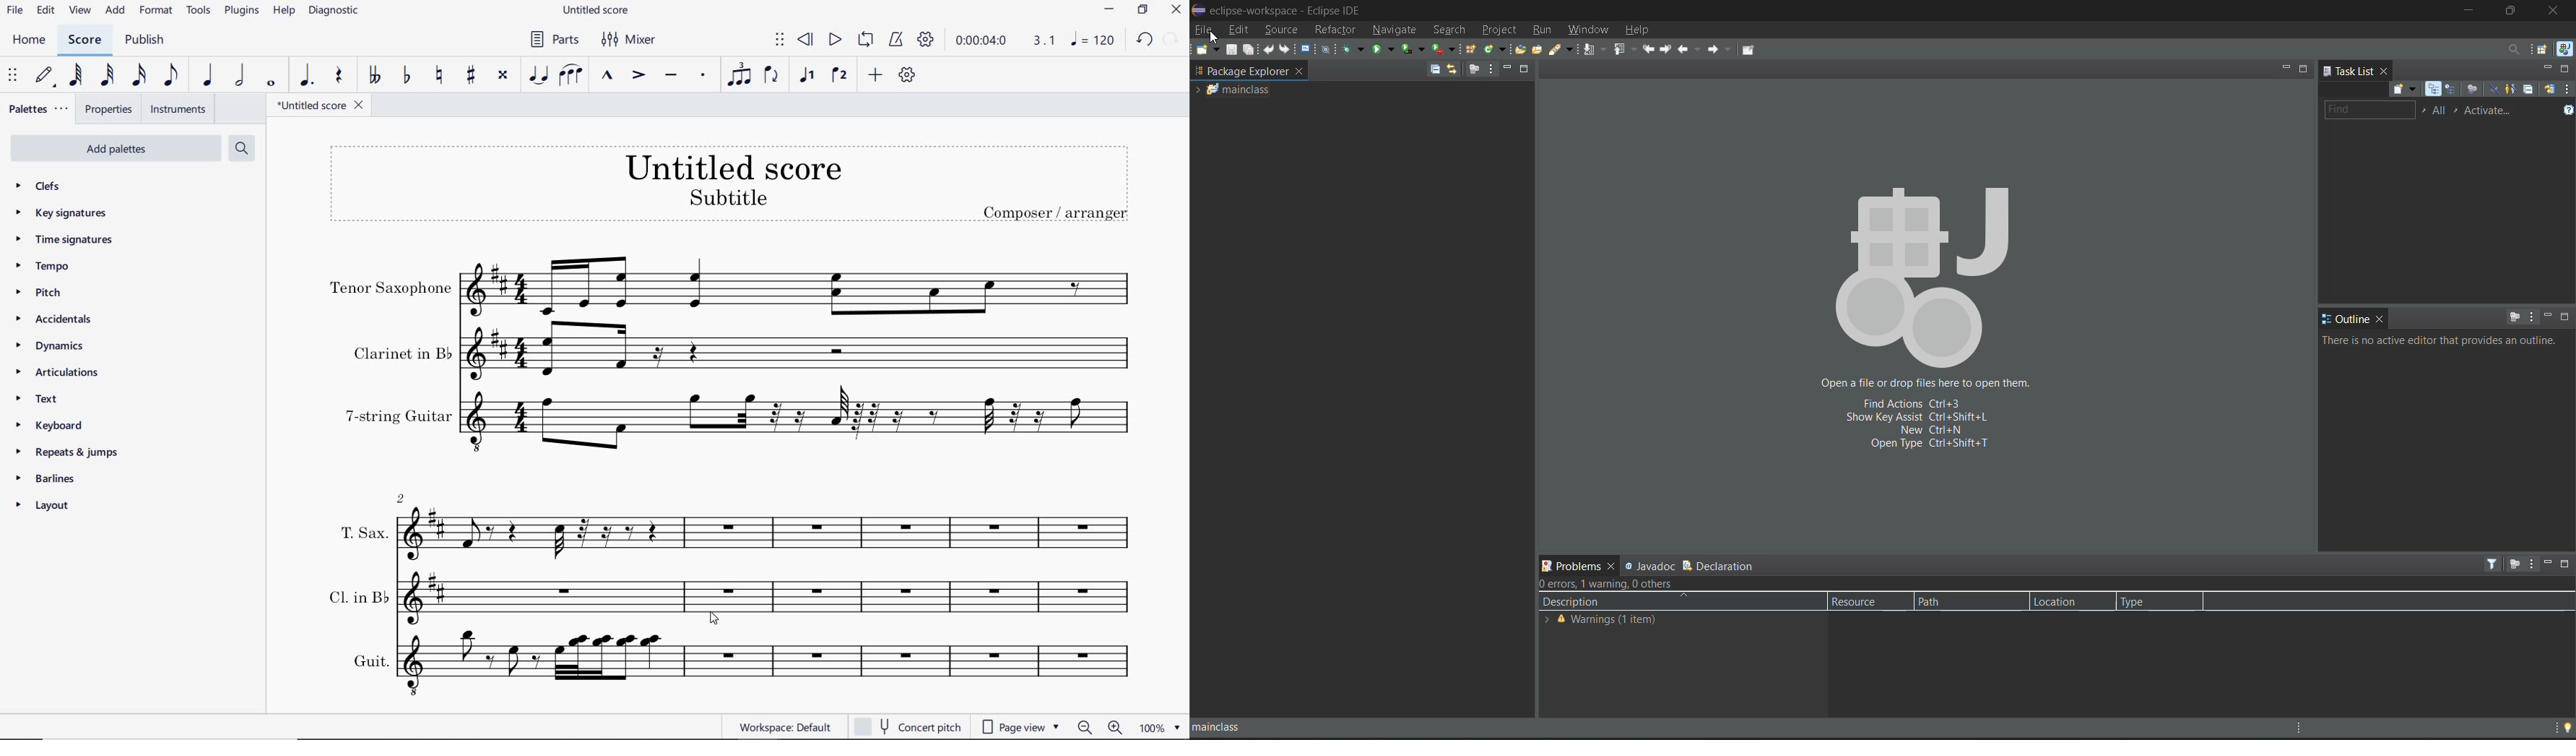 The image size is (2576, 756). Describe the element at coordinates (39, 110) in the screenshot. I see `PALETTES` at that location.